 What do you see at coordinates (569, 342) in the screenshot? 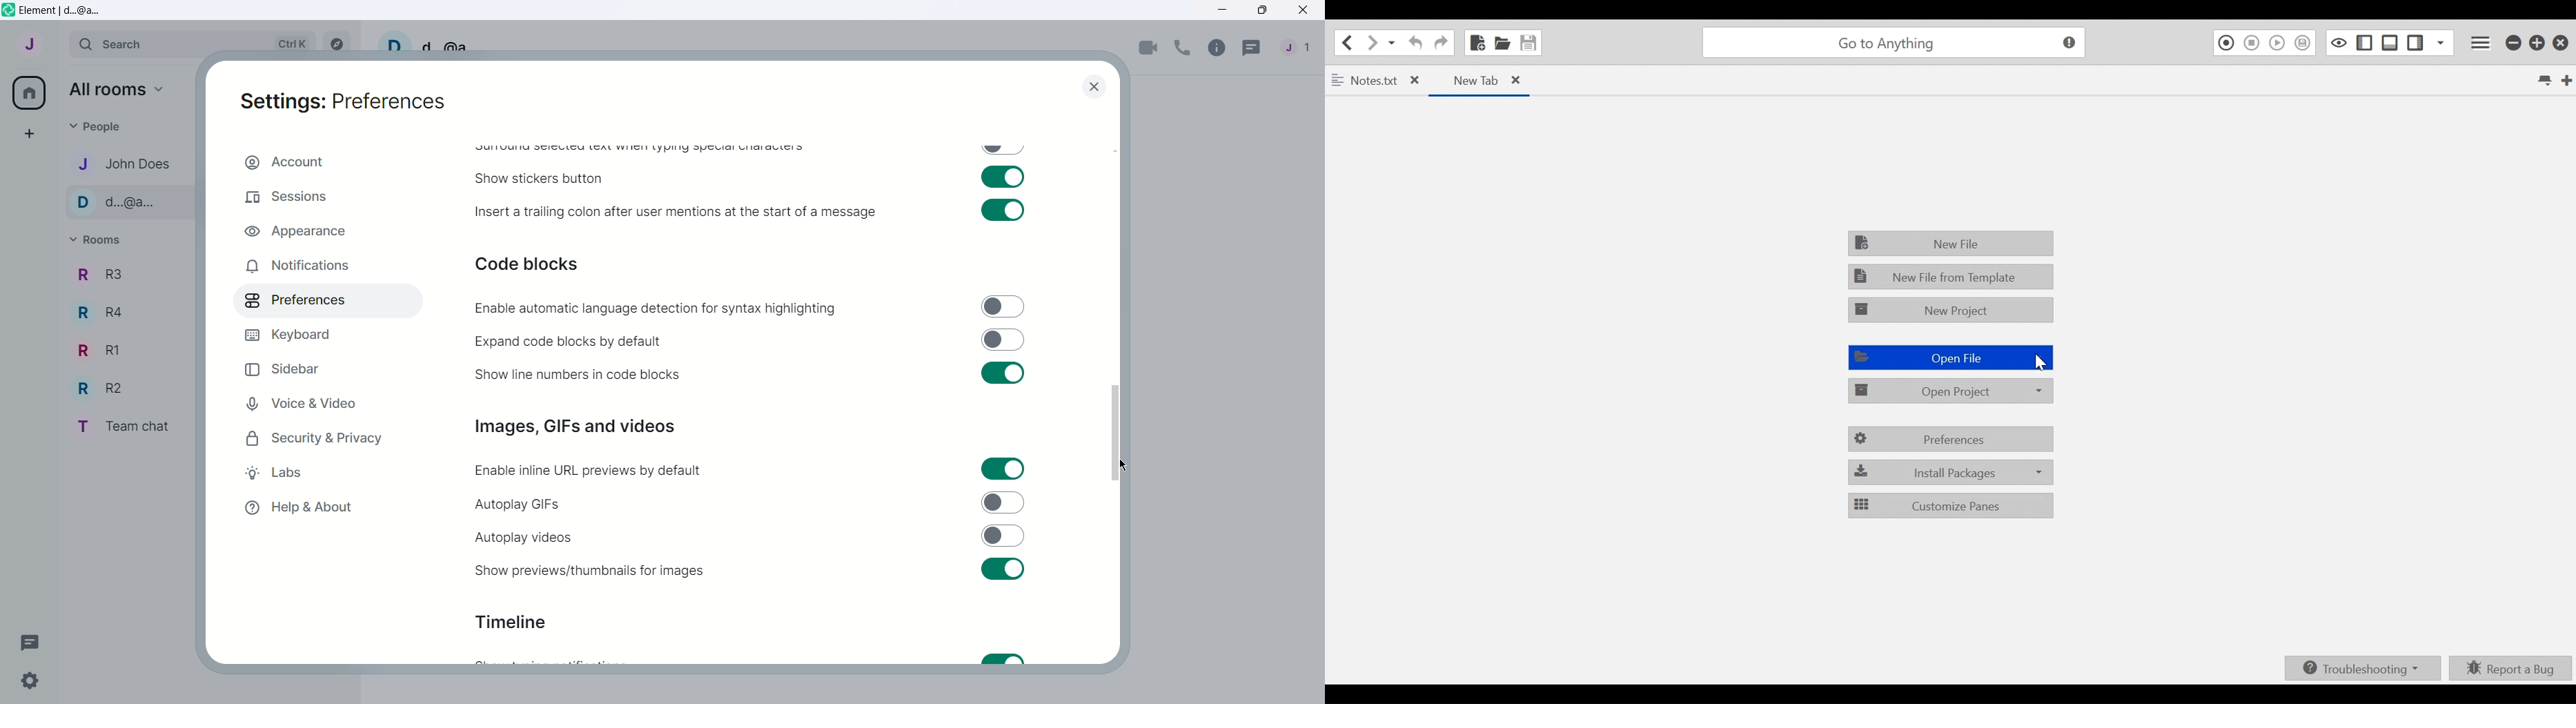
I see `Expand code blocks by default` at bounding box center [569, 342].